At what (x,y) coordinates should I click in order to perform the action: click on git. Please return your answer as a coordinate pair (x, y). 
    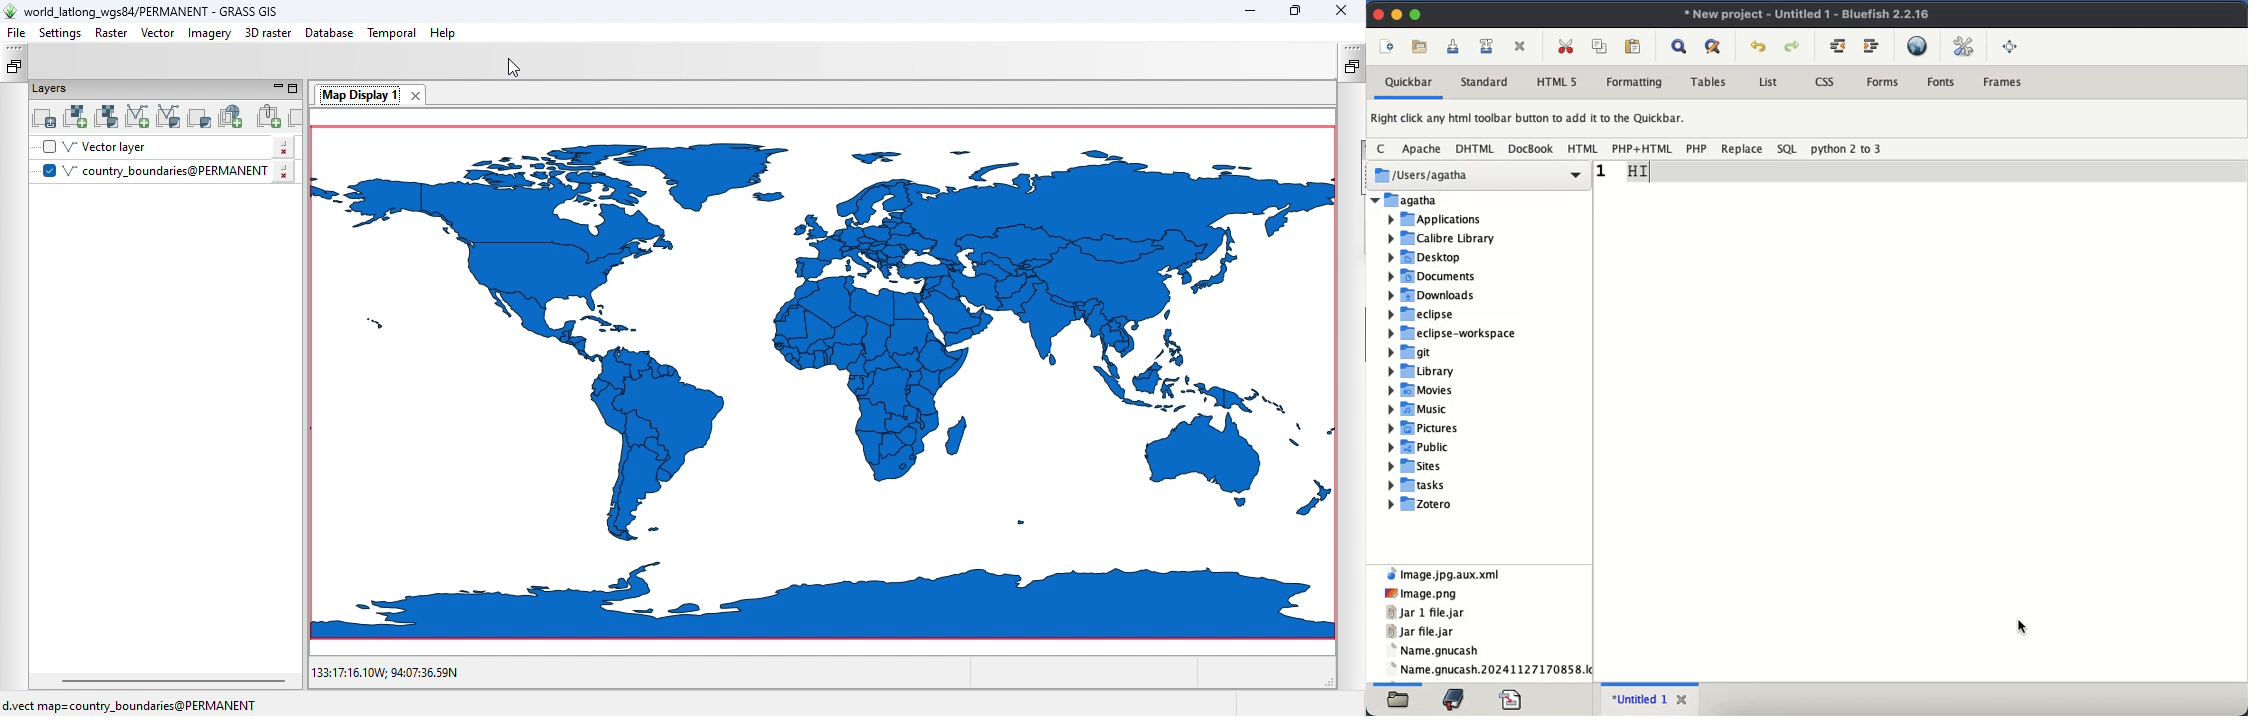
    Looking at the image, I should click on (1410, 352).